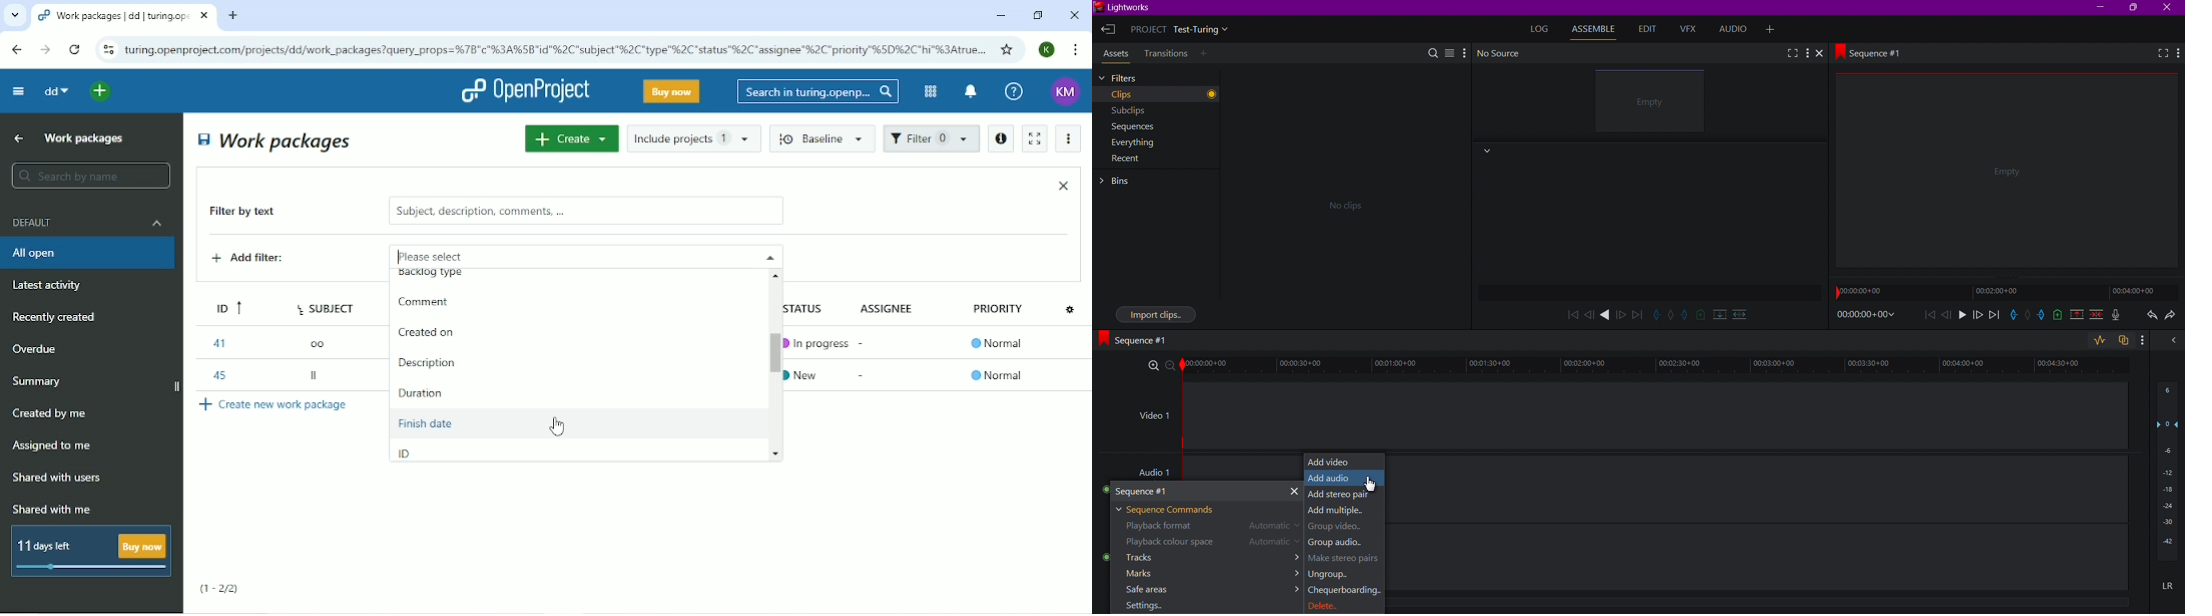 Image resolution: width=2212 pixels, height=616 pixels. What do you see at coordinates (90, 253) in the screenshot?
I see `All open` at bounding box center [90, 253].